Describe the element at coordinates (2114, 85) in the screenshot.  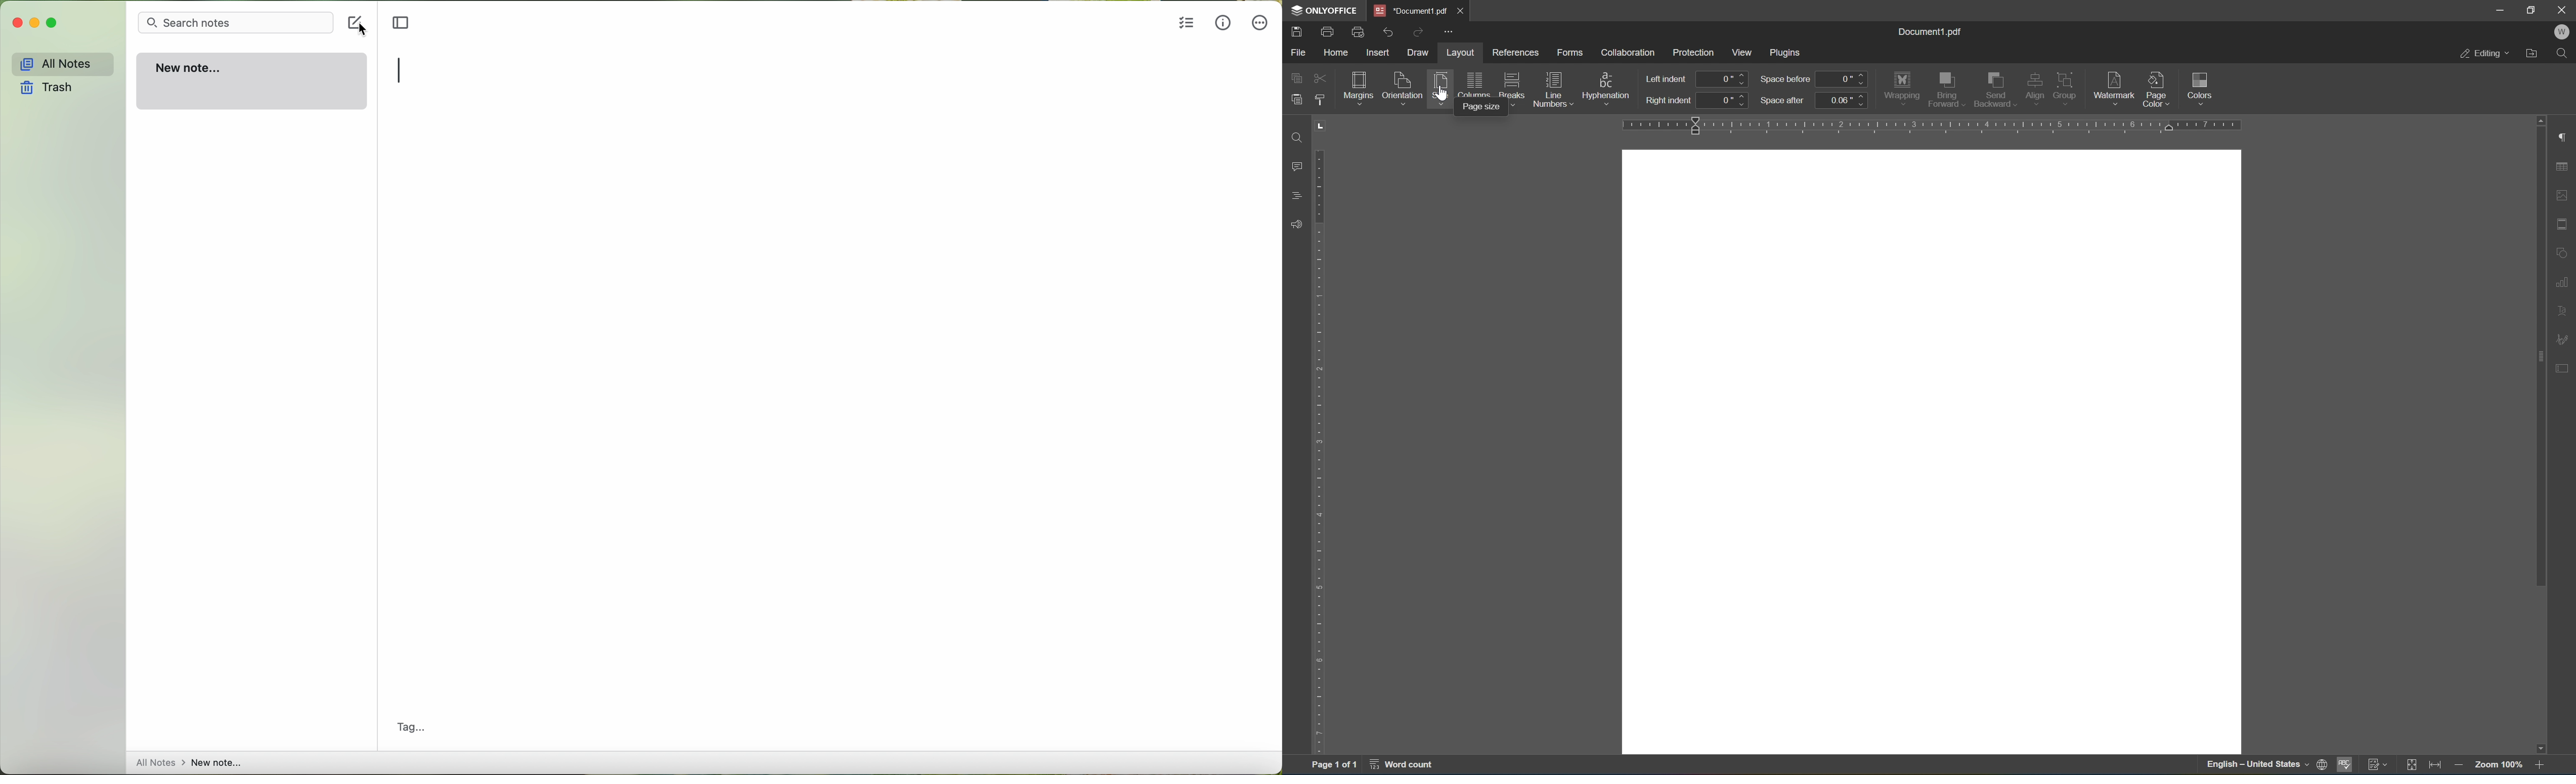
I see `watermark` at that location.